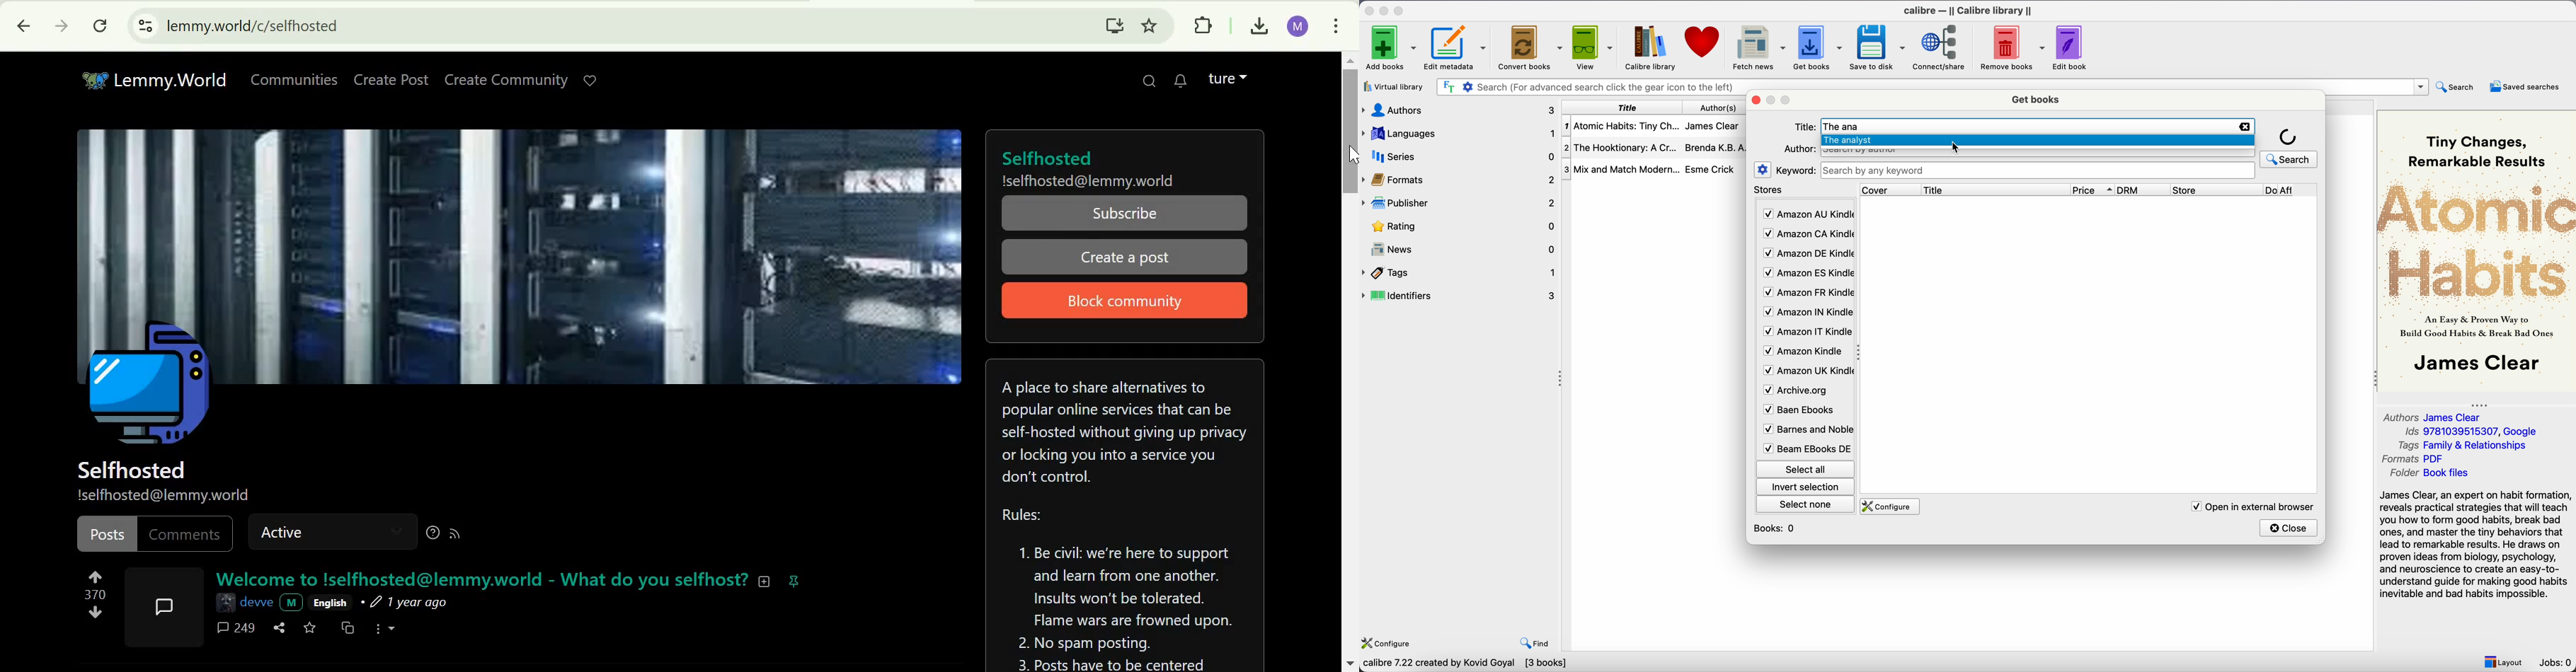  What do you see at coordinates (1147, 79) in the screenshot?
I see `search` at bounding box center [1147, 79].